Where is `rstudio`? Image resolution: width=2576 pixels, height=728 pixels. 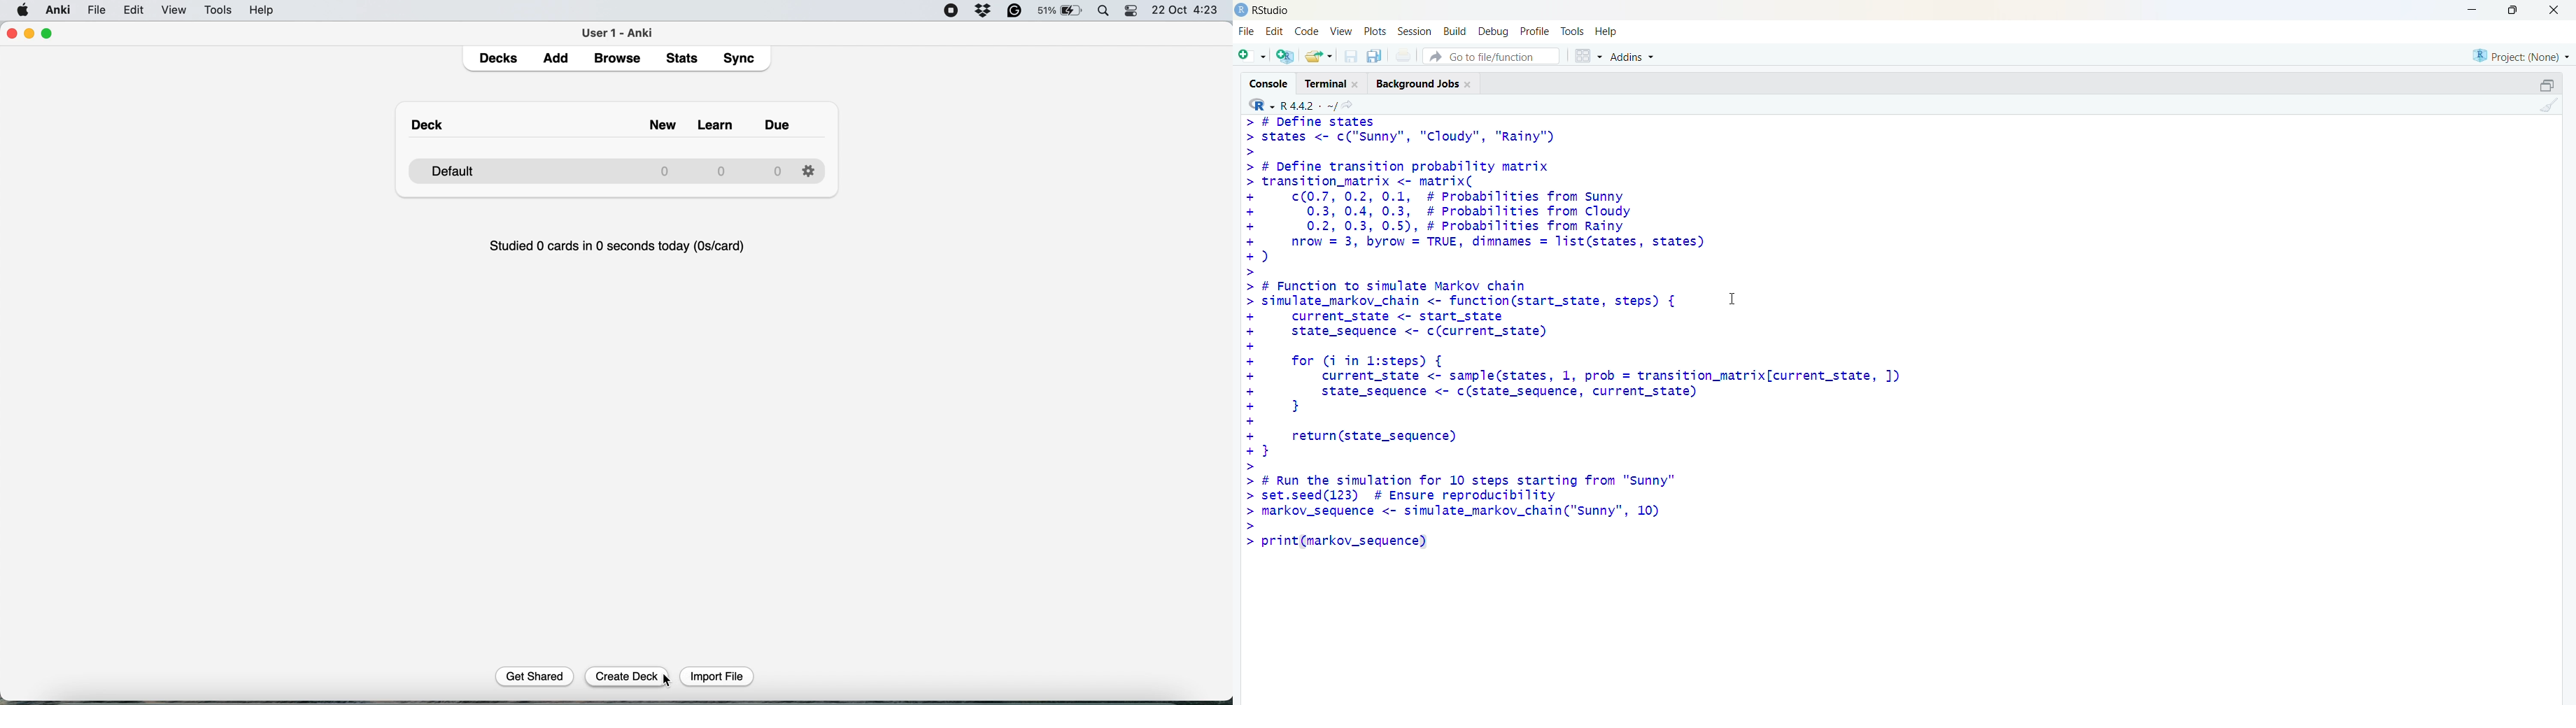
rstudio is located at coordinates (1264, 10).